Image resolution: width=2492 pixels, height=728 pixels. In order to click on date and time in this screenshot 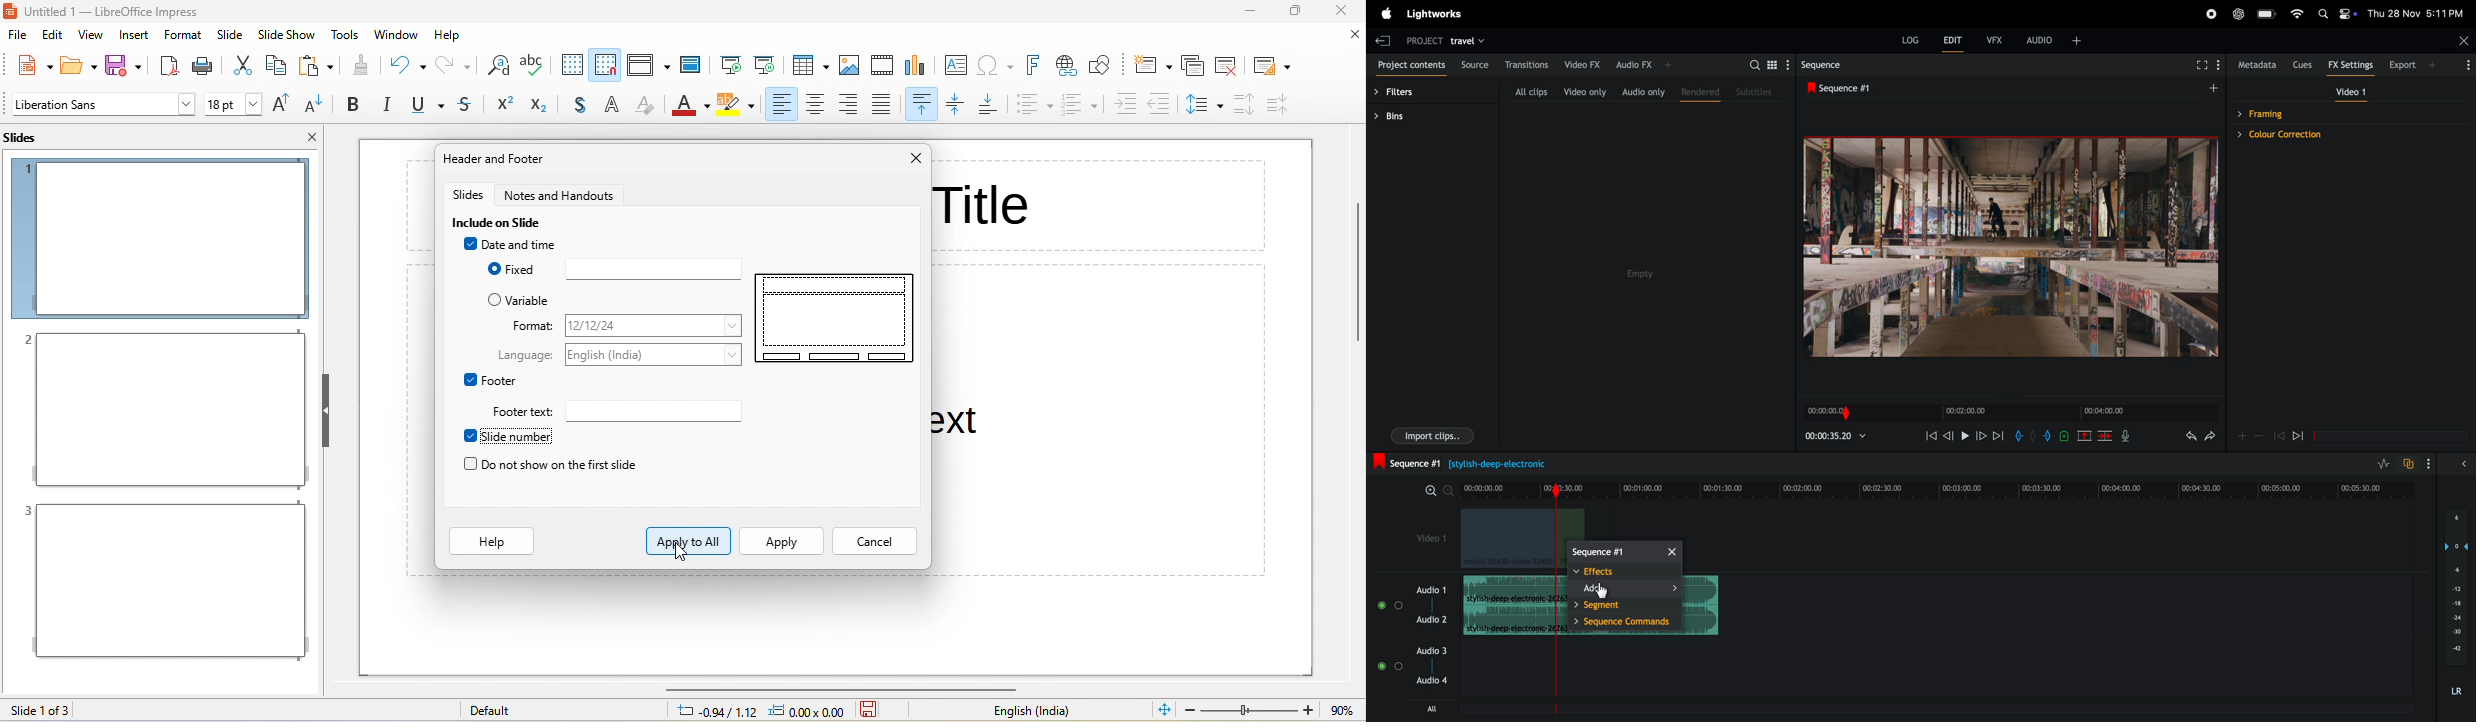, I will do `click(529, 244)`.